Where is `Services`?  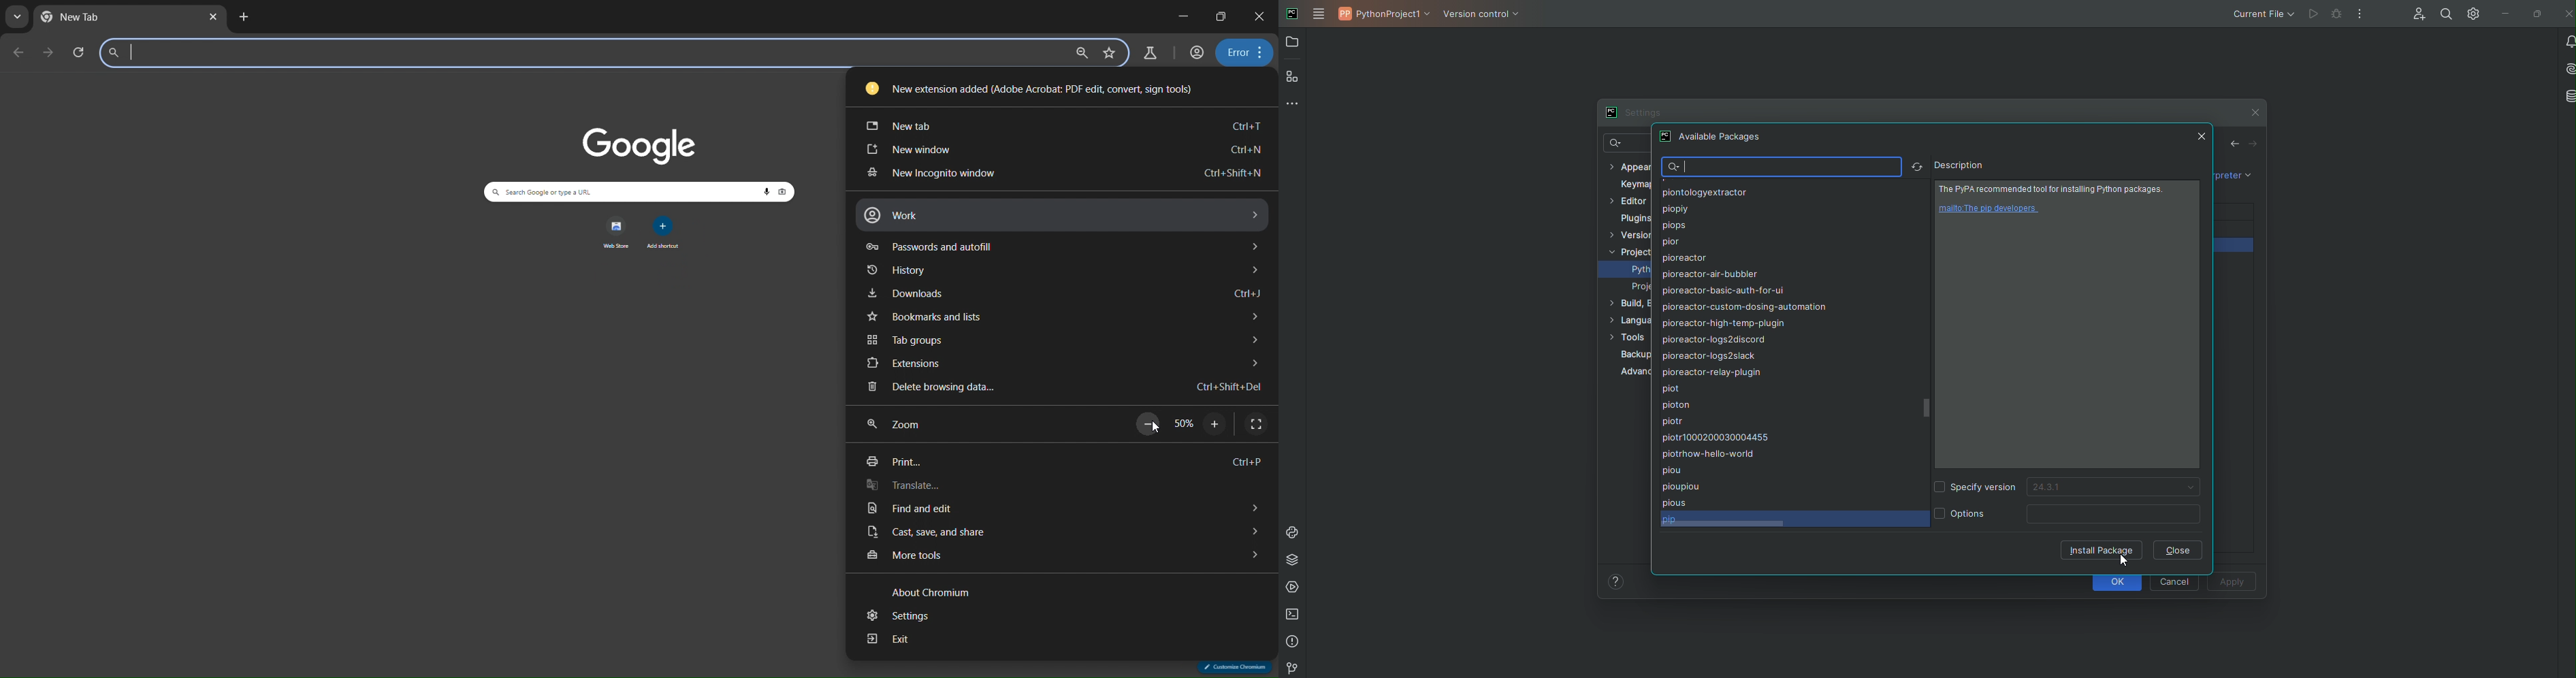 Services is located at coordinates (1293, 589).